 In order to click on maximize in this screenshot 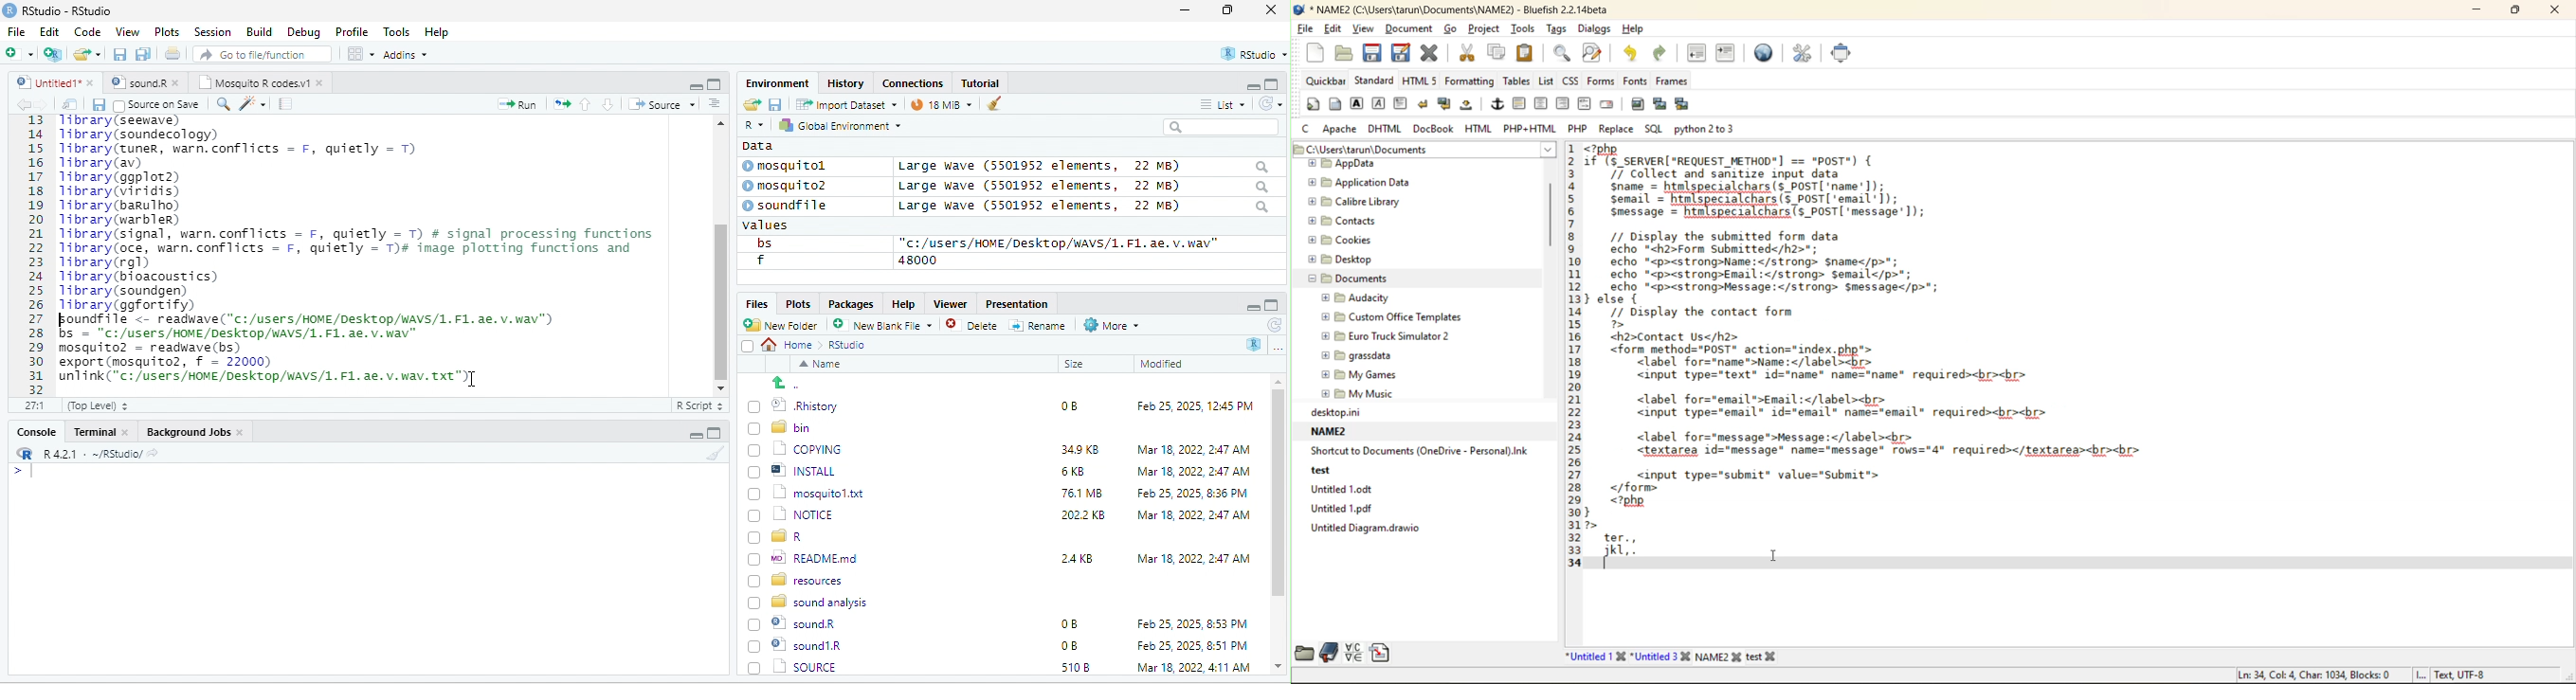, I will do `click(1272, 305)`.